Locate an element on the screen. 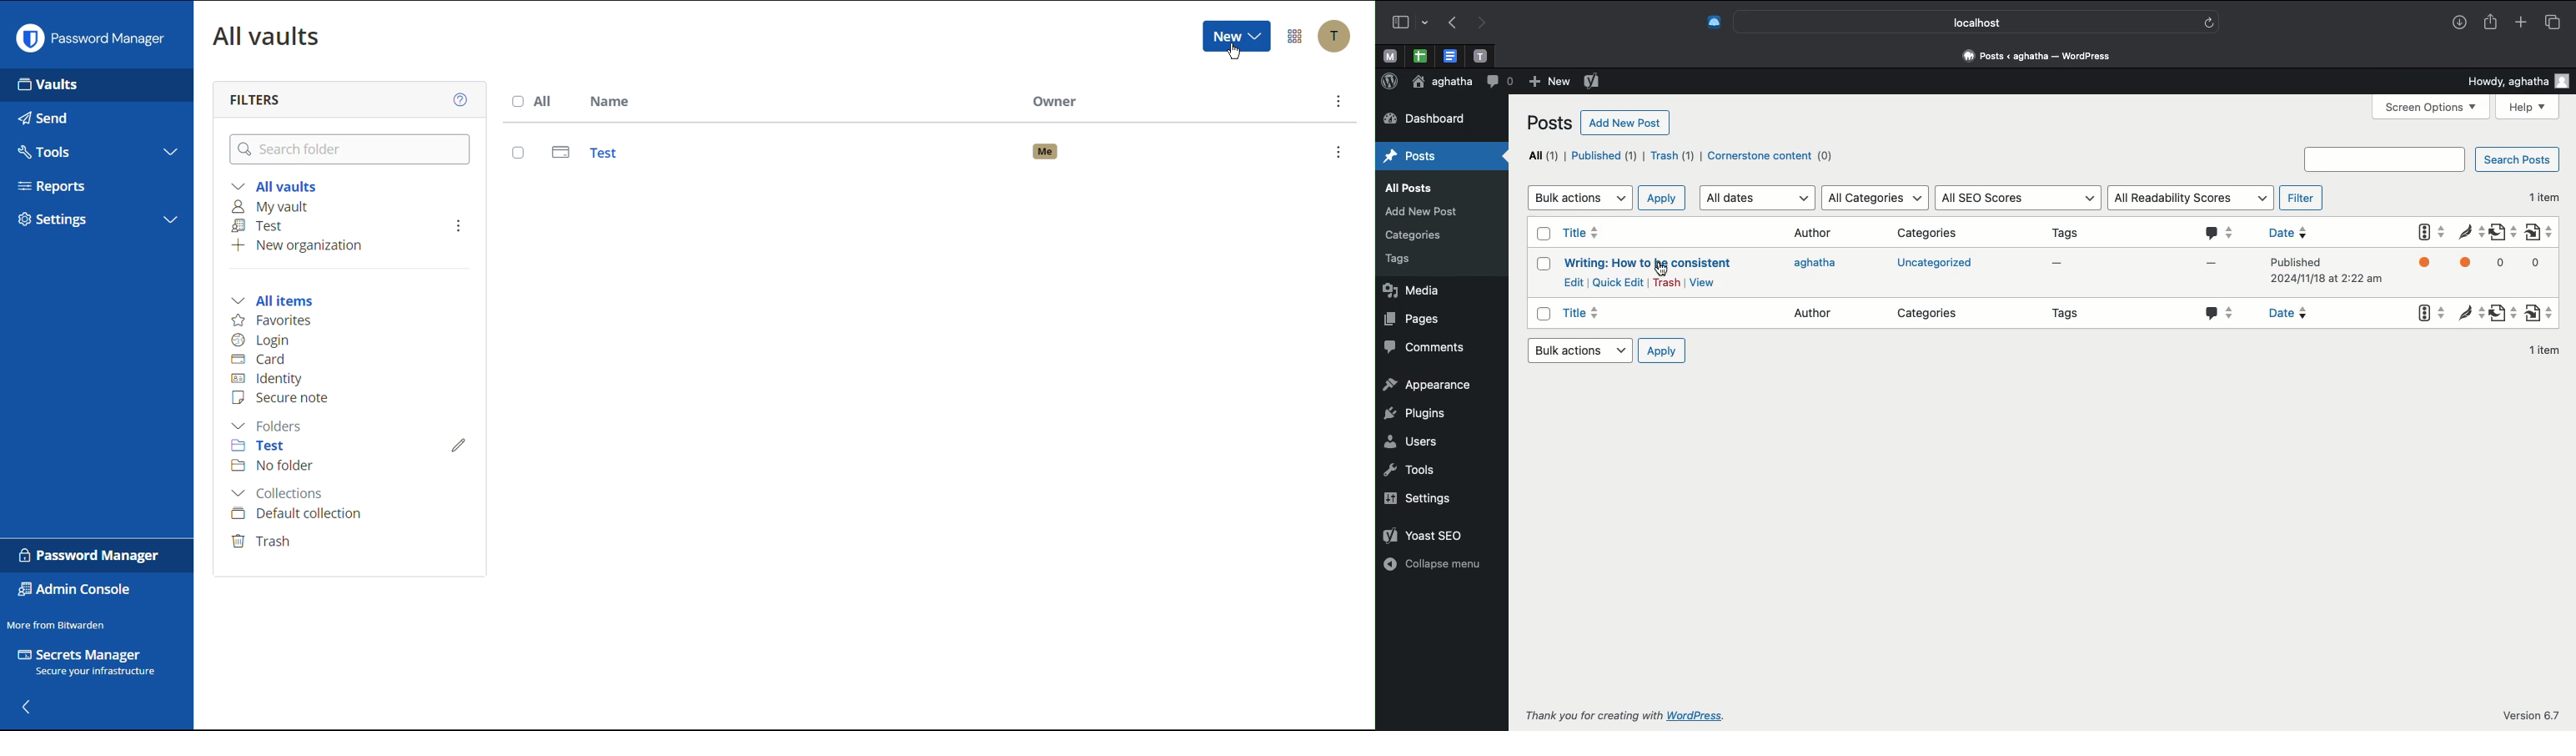 The width and height of the screenshot is (2576, 756). Comments is located at coordinates (2217, 232).